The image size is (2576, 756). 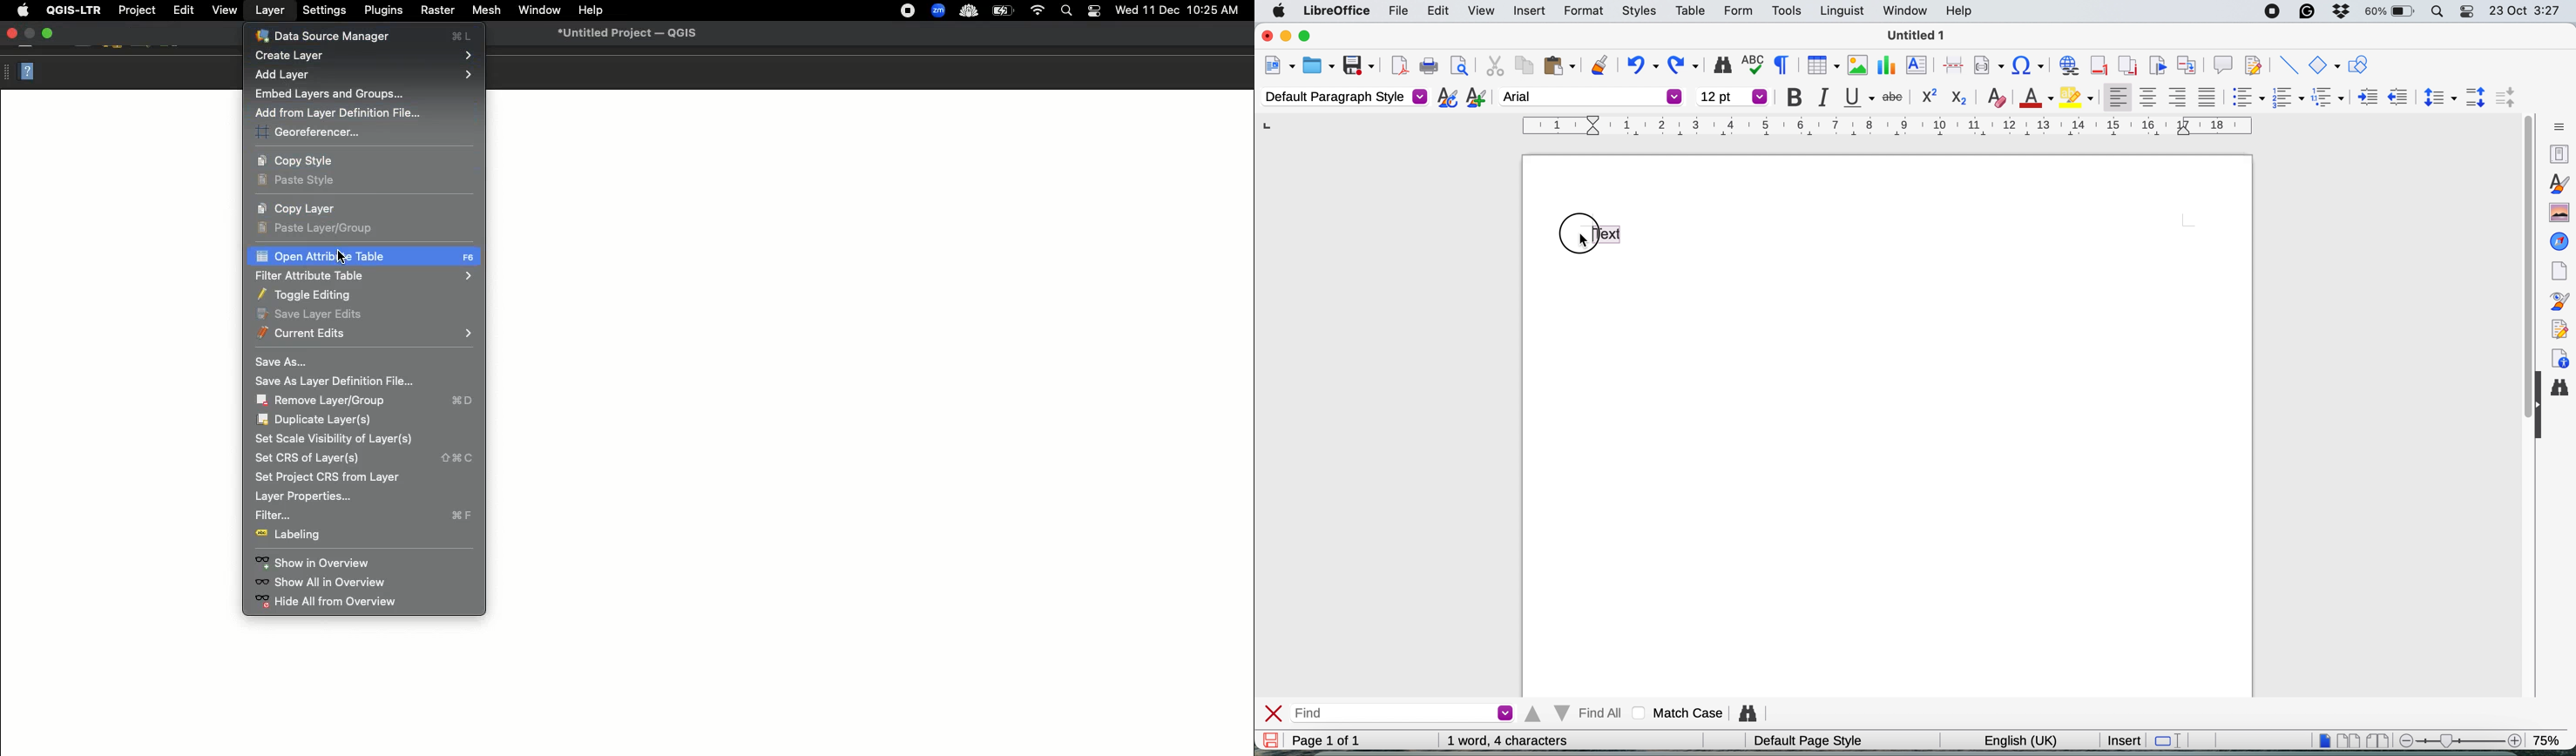 What do you see at coordinates (1791, 96) in the screenshot?
I see `bold` at bounding box center [1791, 96].